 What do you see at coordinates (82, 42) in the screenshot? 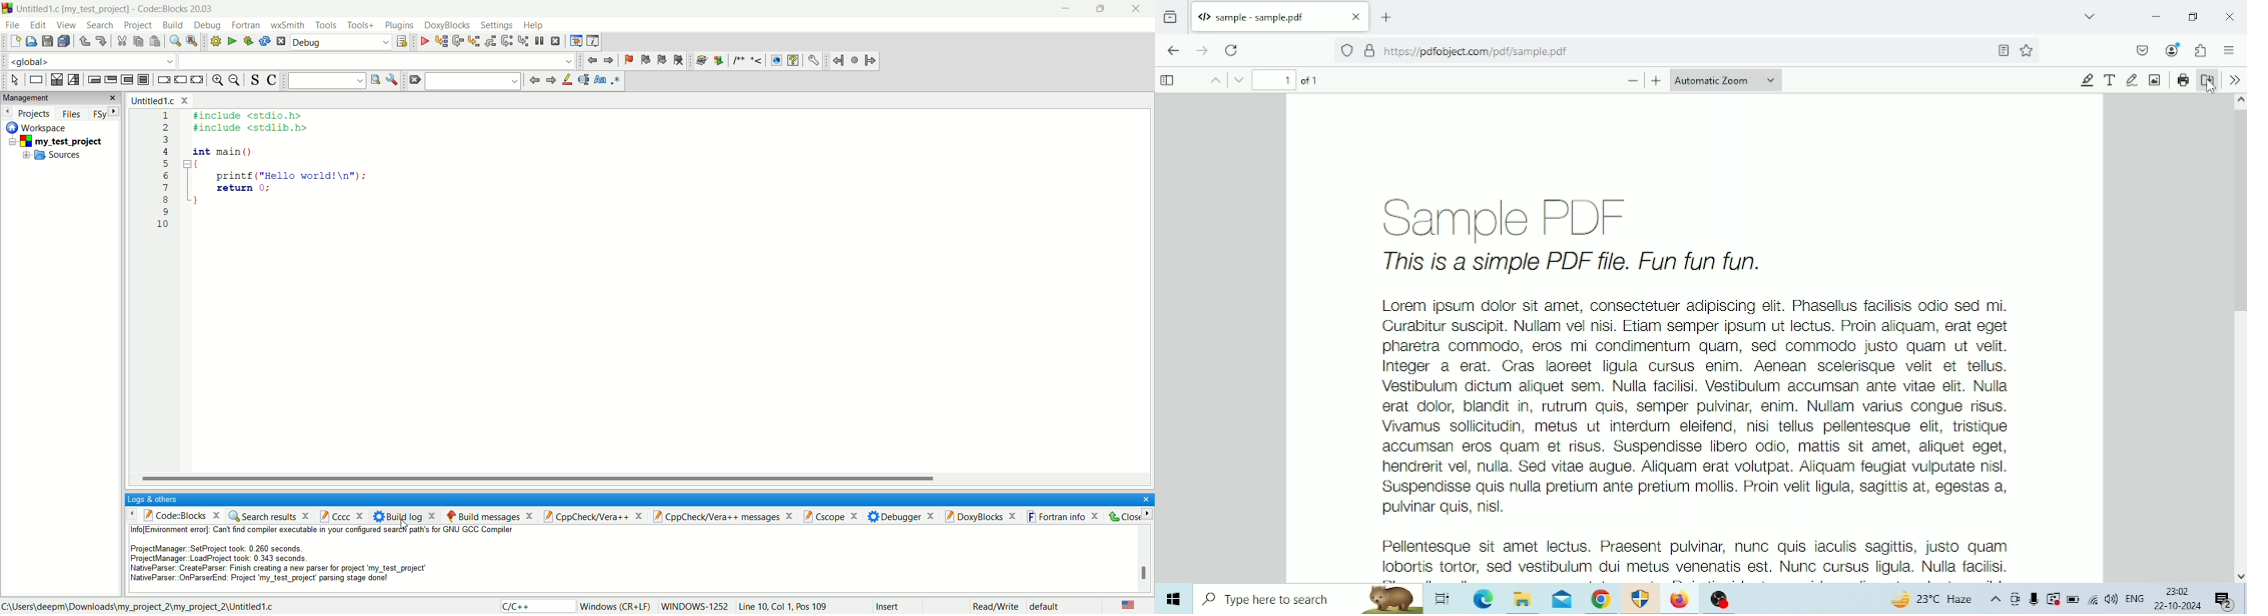
I see `undo` at bounding box center [82, 42].